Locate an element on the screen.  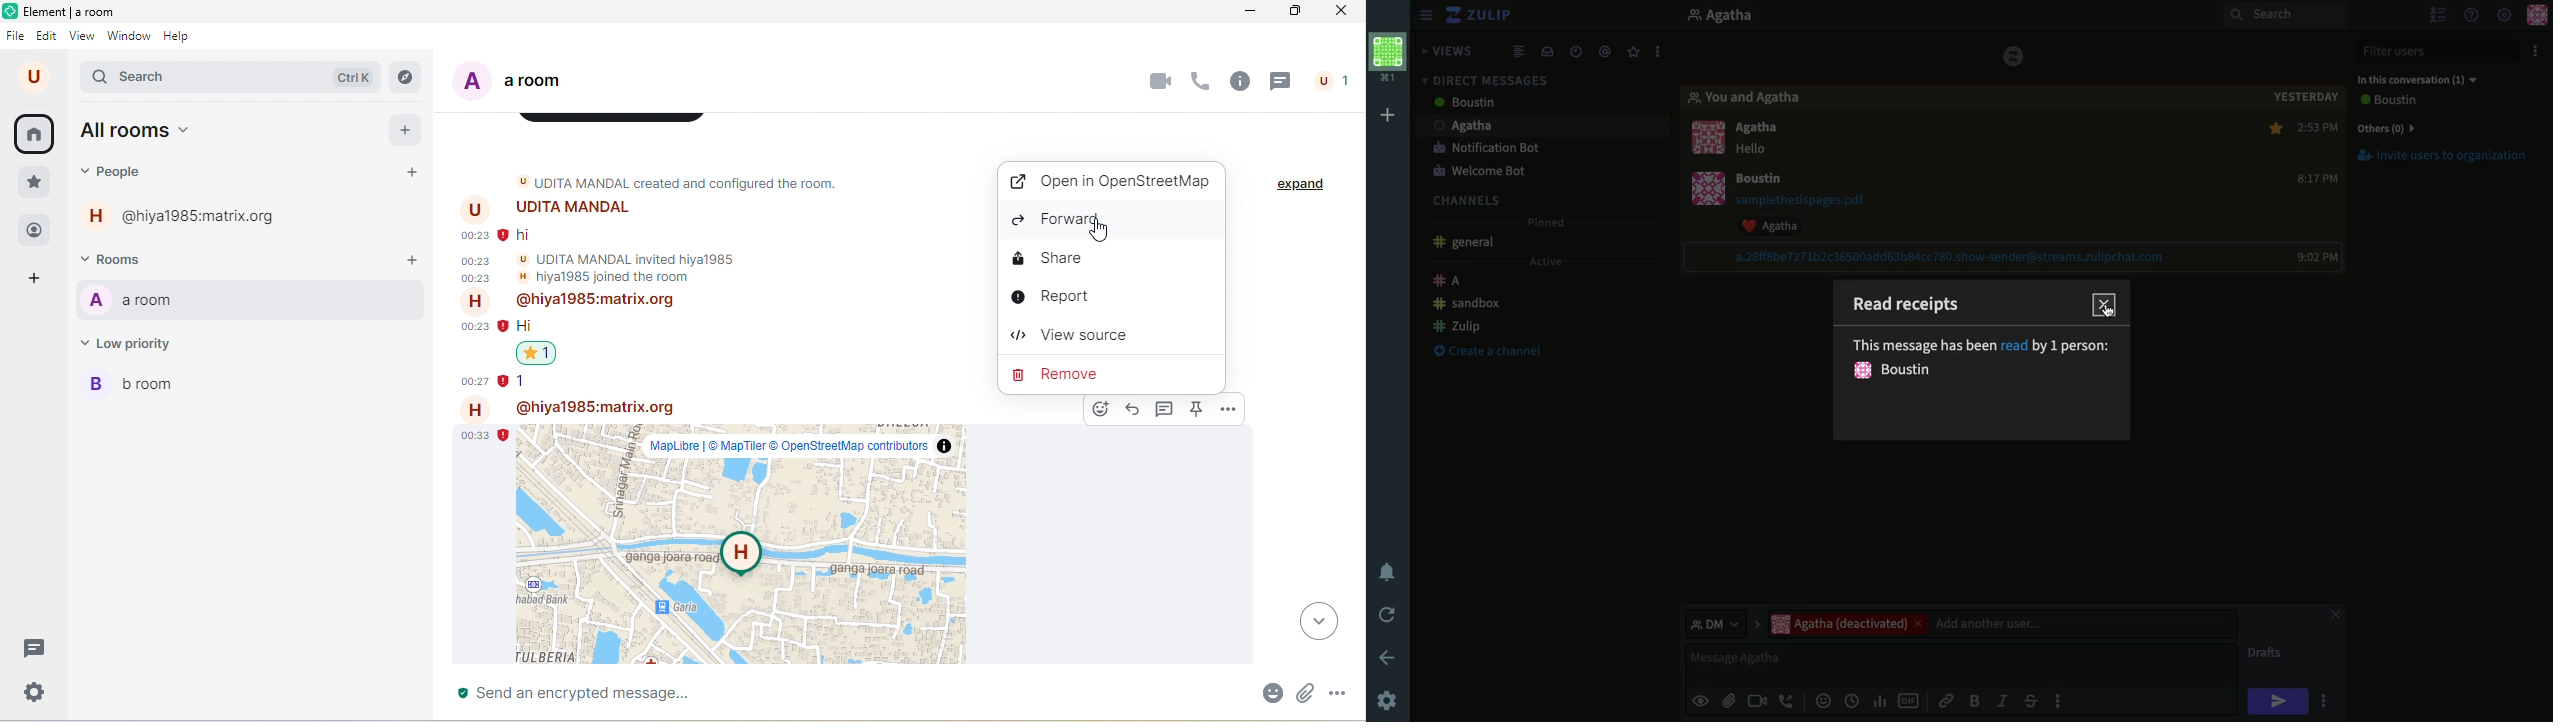
options is located at coordinates (1659, 48).